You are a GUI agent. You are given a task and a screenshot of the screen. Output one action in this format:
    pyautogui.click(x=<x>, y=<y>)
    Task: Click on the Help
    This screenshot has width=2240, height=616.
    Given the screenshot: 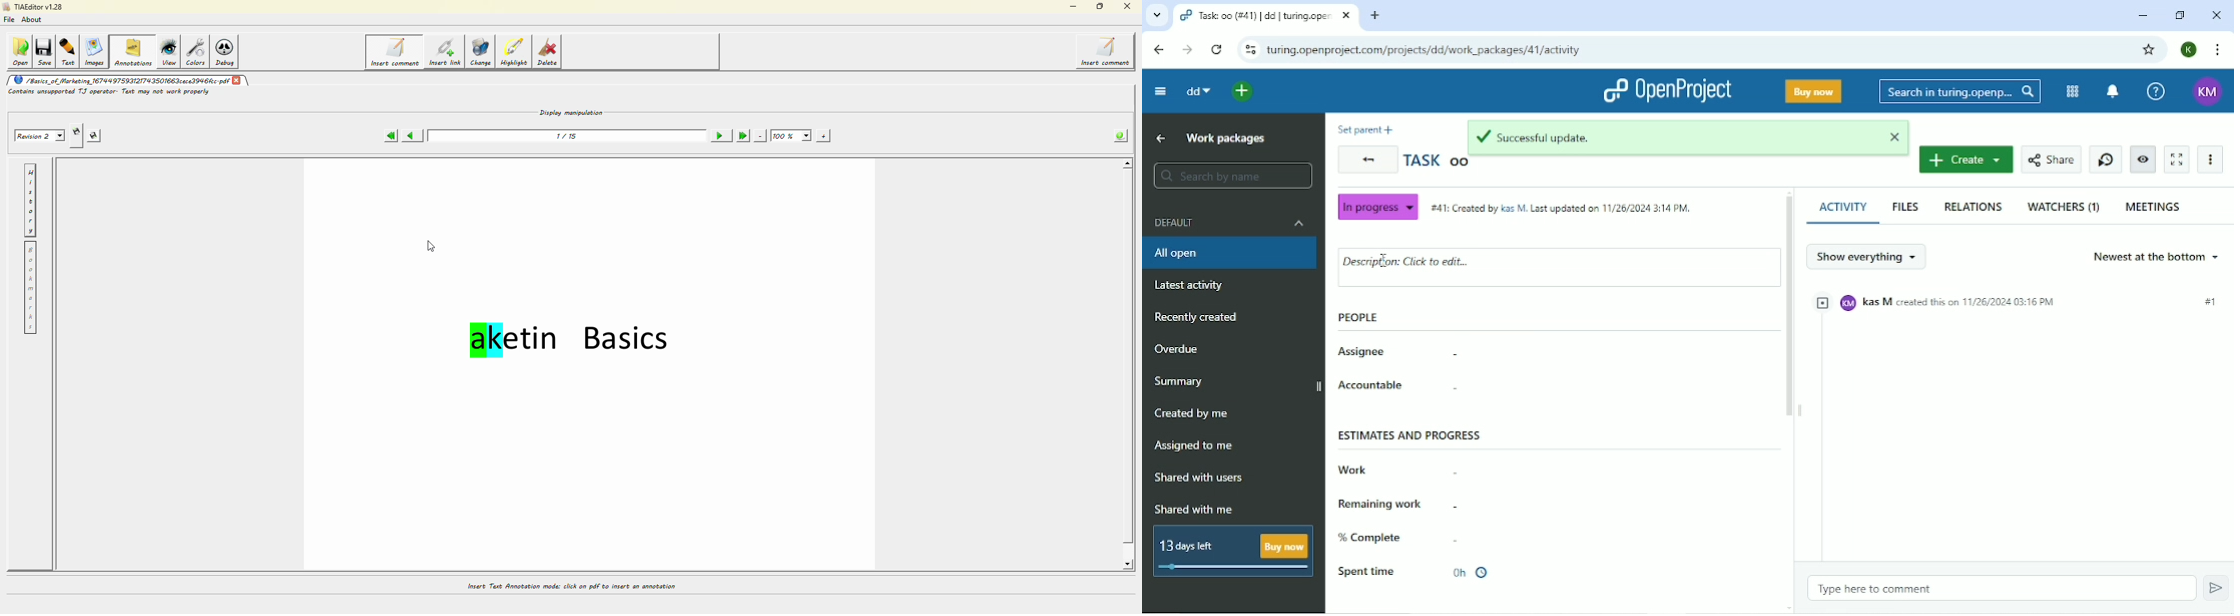 What is the action you would take?
    pyautogui.click(x=2155, y=90)
    